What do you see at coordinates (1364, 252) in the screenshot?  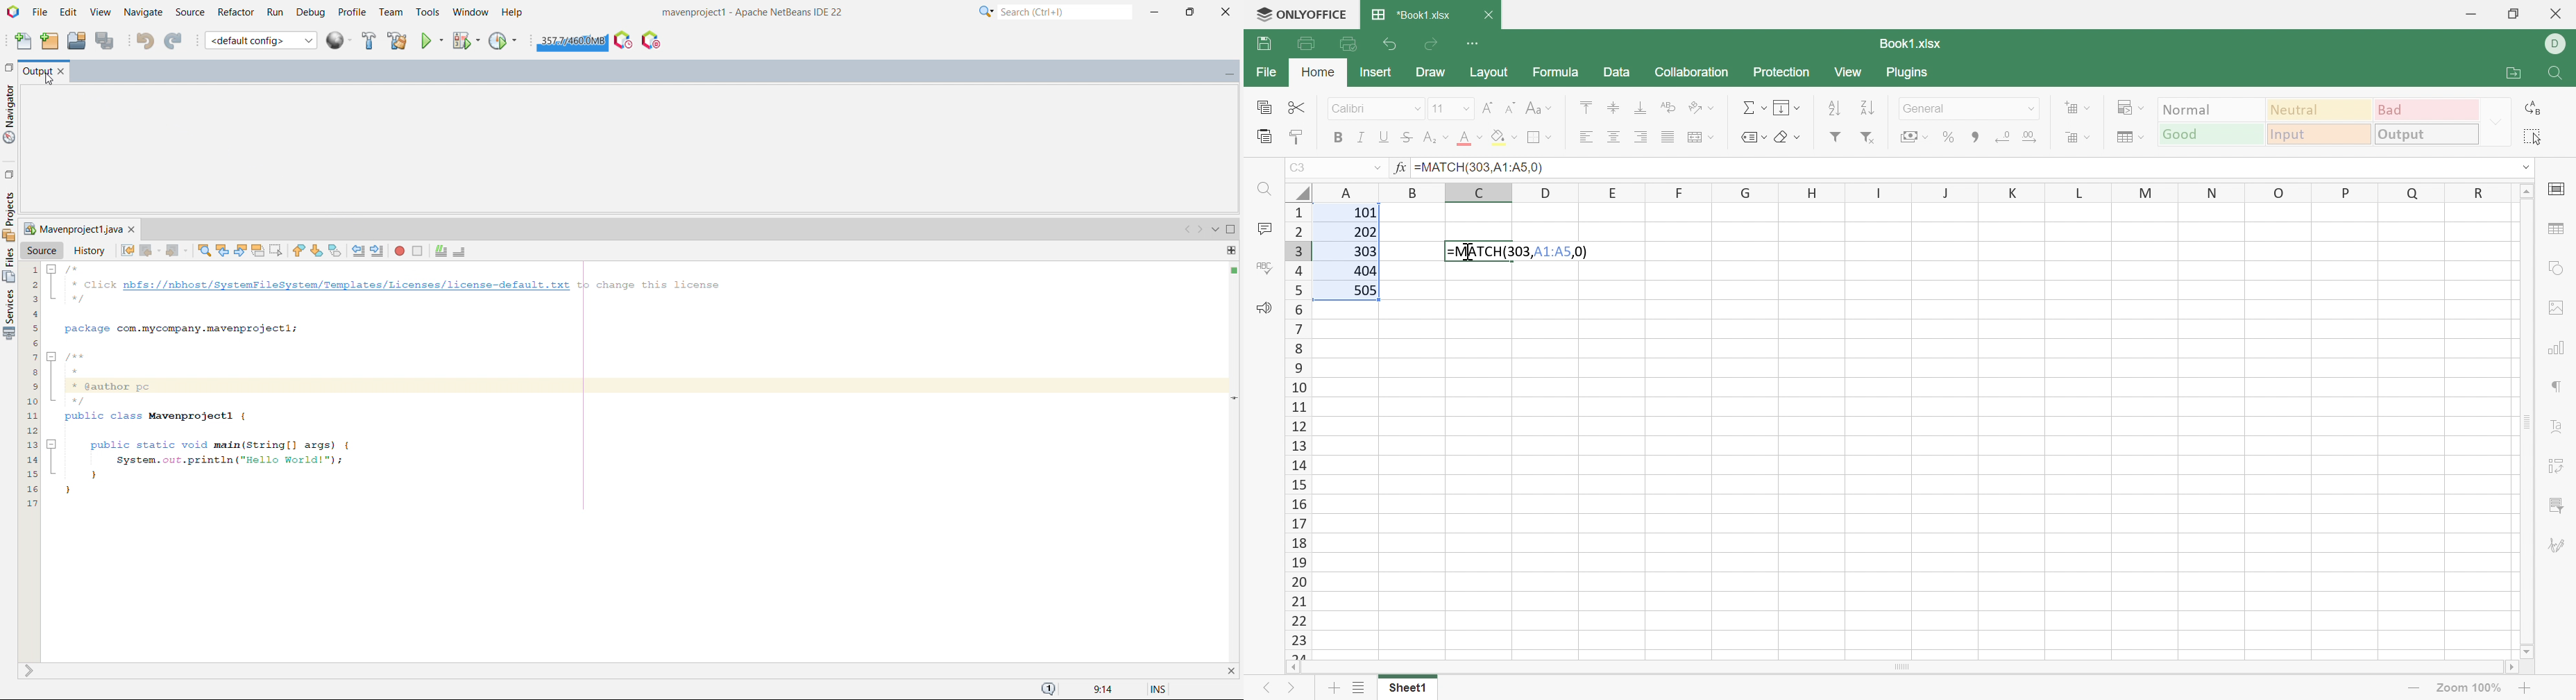 I see `303` at bounding box center [1364, 252].